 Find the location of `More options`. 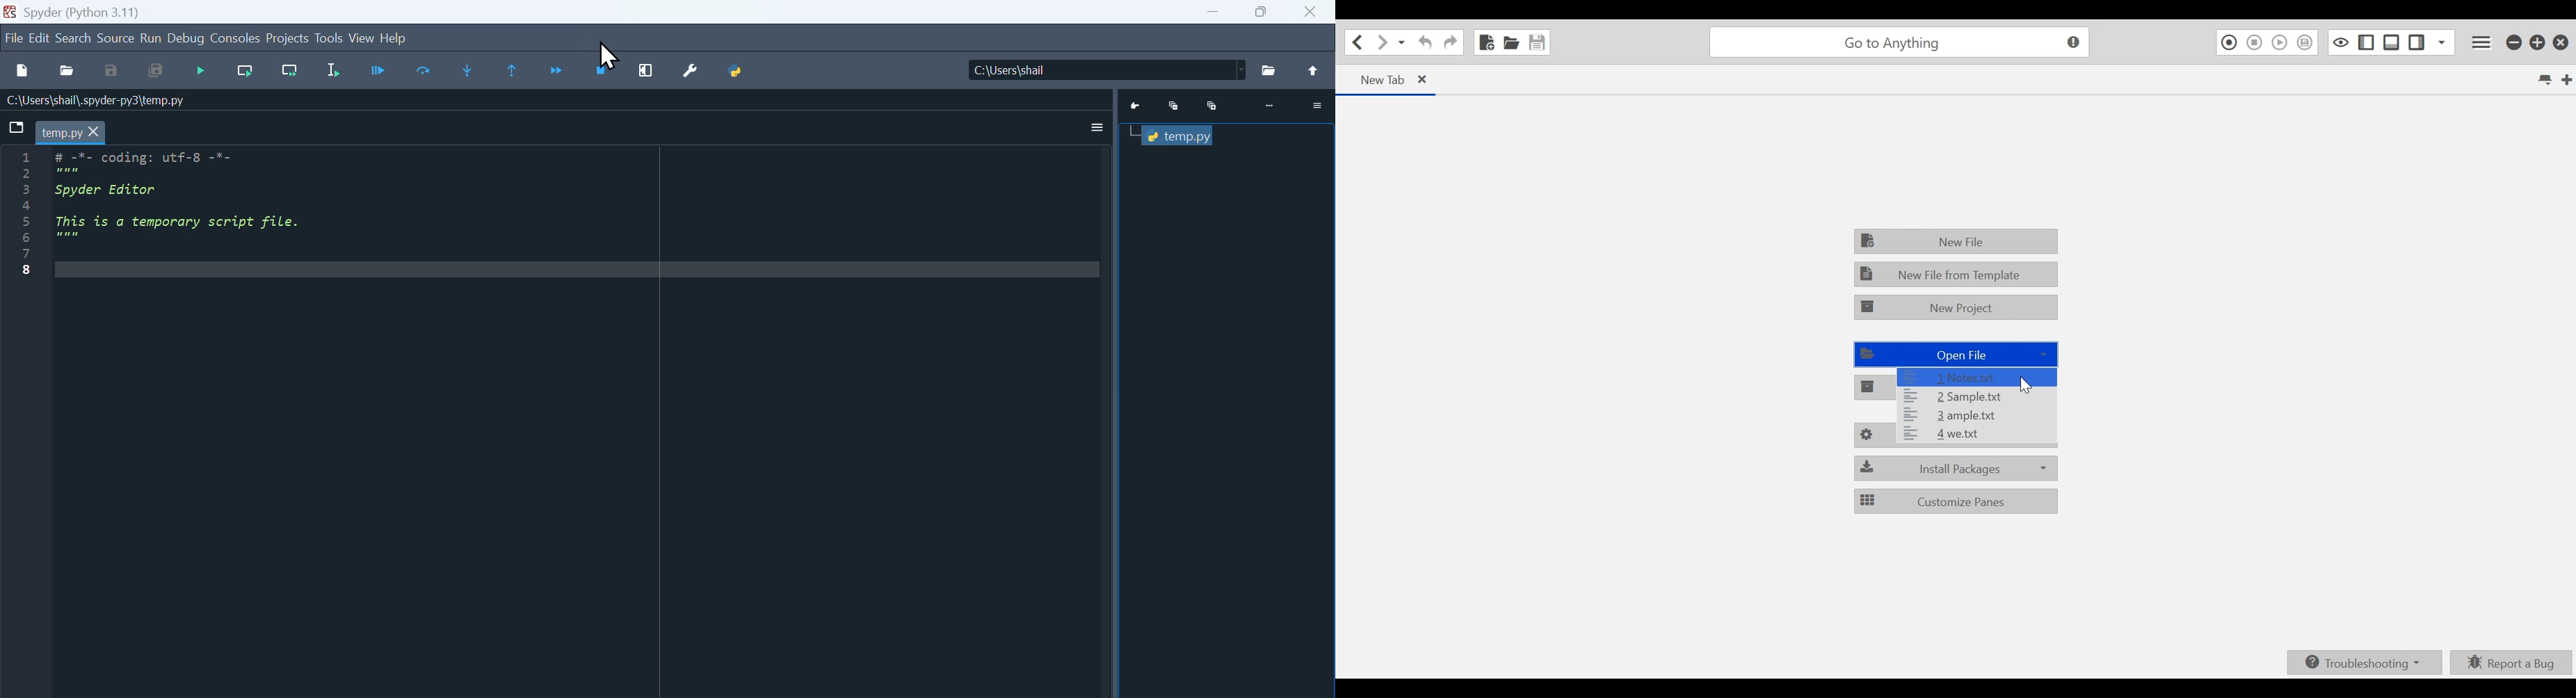

More options is located at coordinates (1098, 128).